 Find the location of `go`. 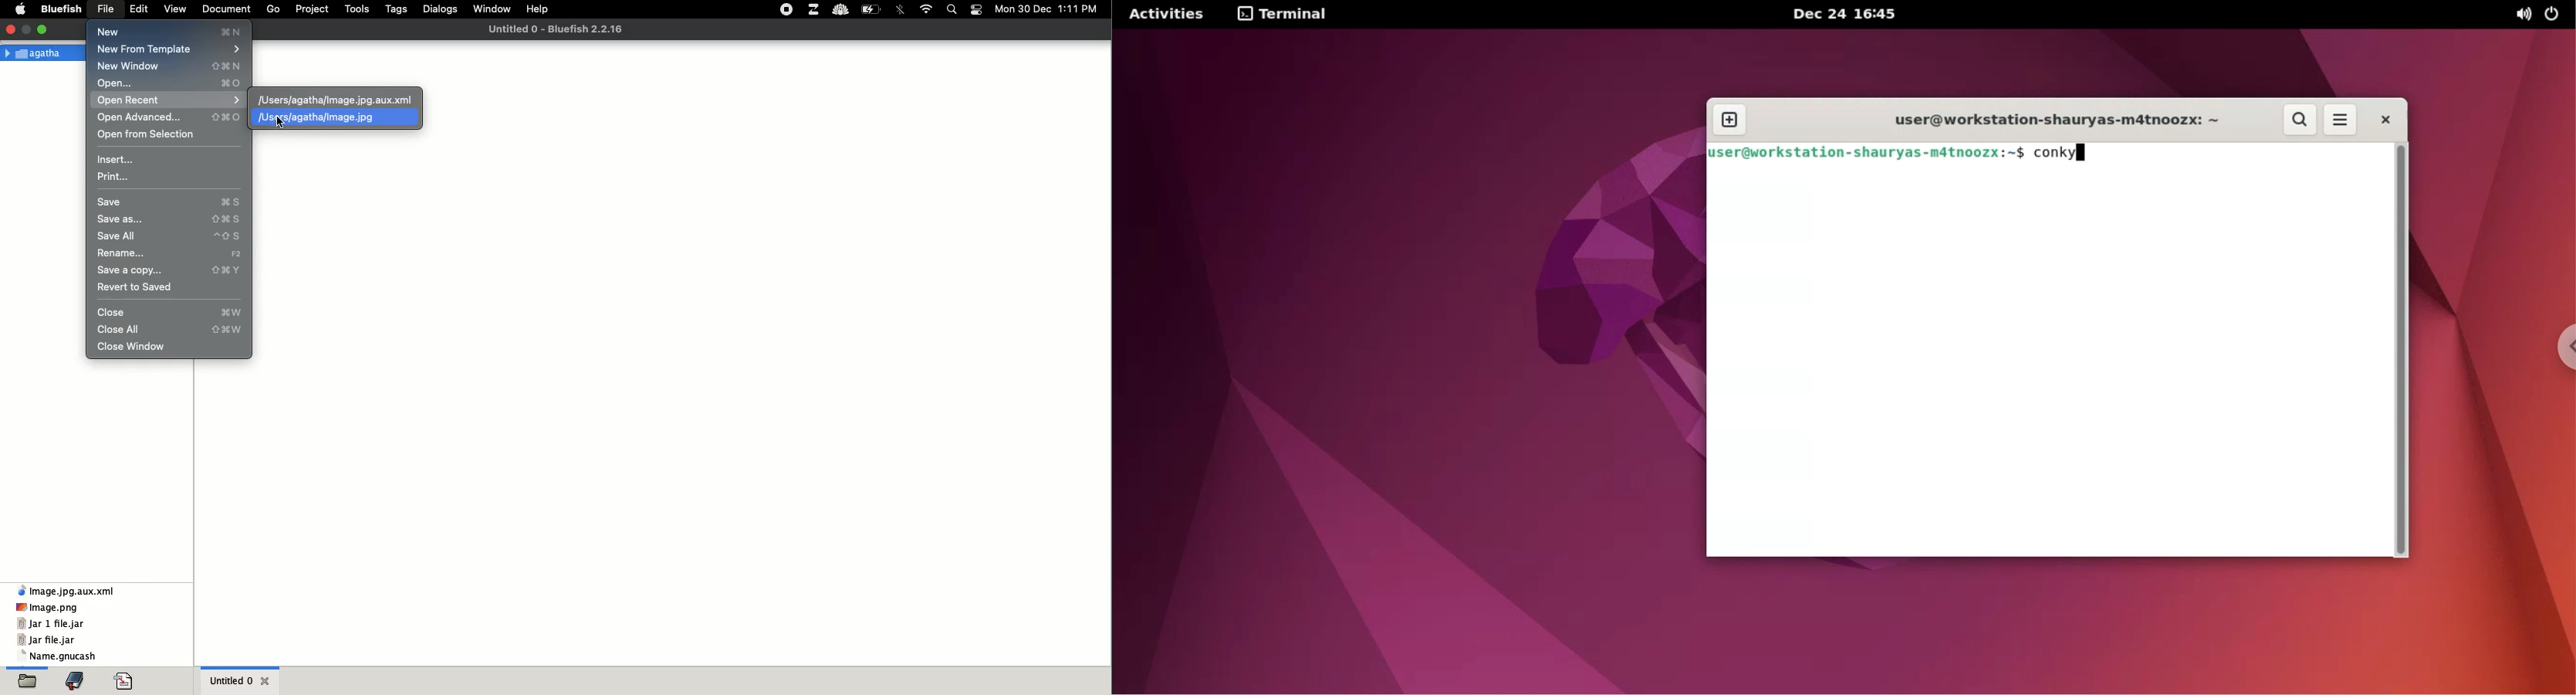

go is located at coordinates (276, 8).